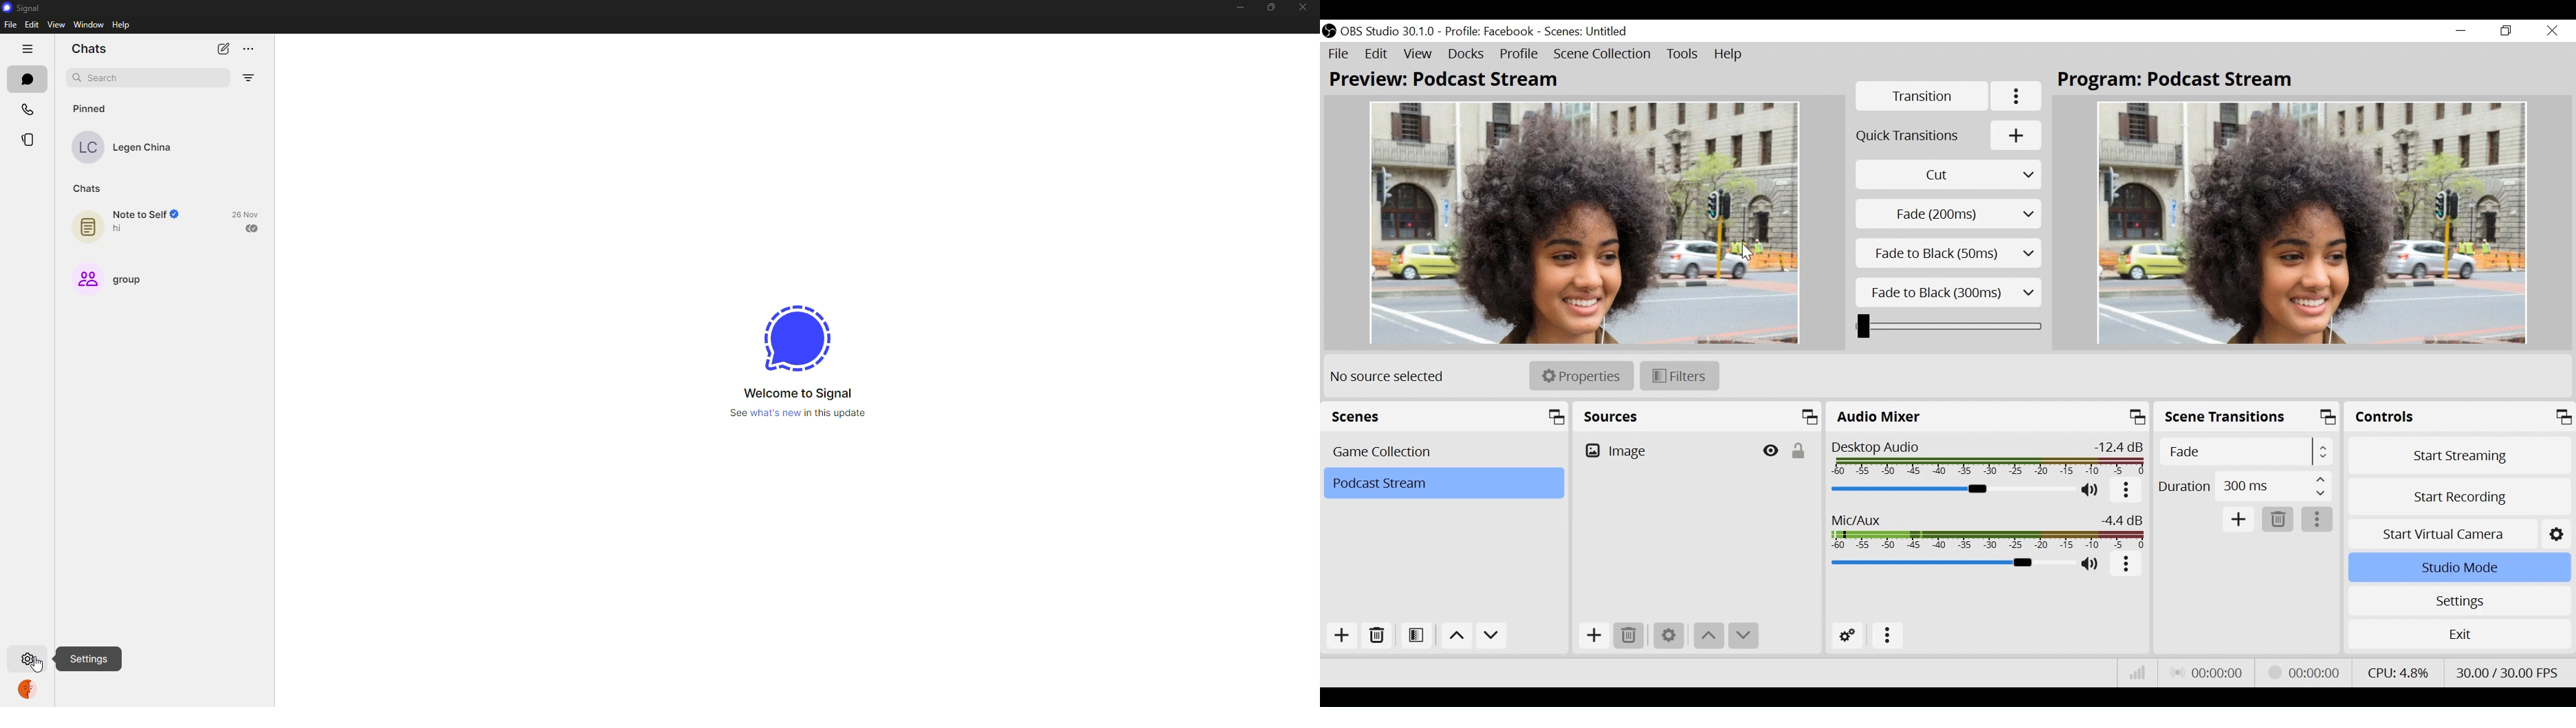 Image resolution: width=2576 pixels, height=728 pixels. Describe the element at coordinates (2505, 31) in the screenshot. I see `Restore` at that location.